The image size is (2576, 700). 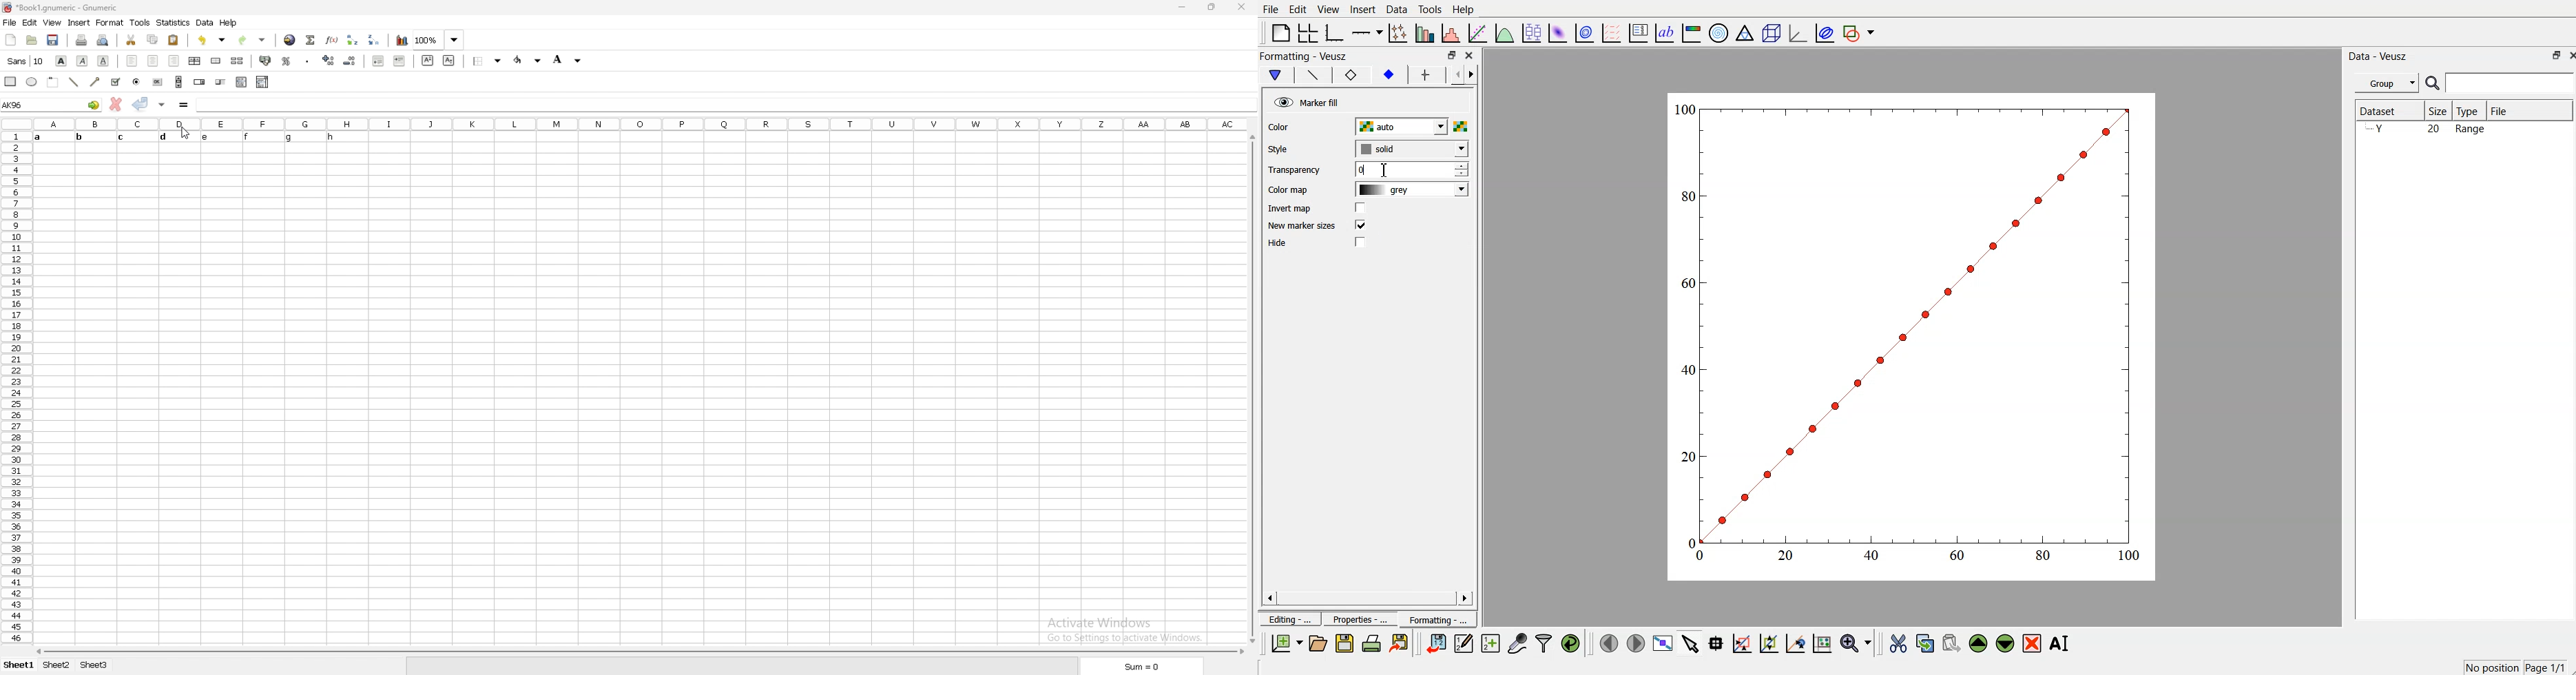 I want to click on insert, so click(x=79, y=22).